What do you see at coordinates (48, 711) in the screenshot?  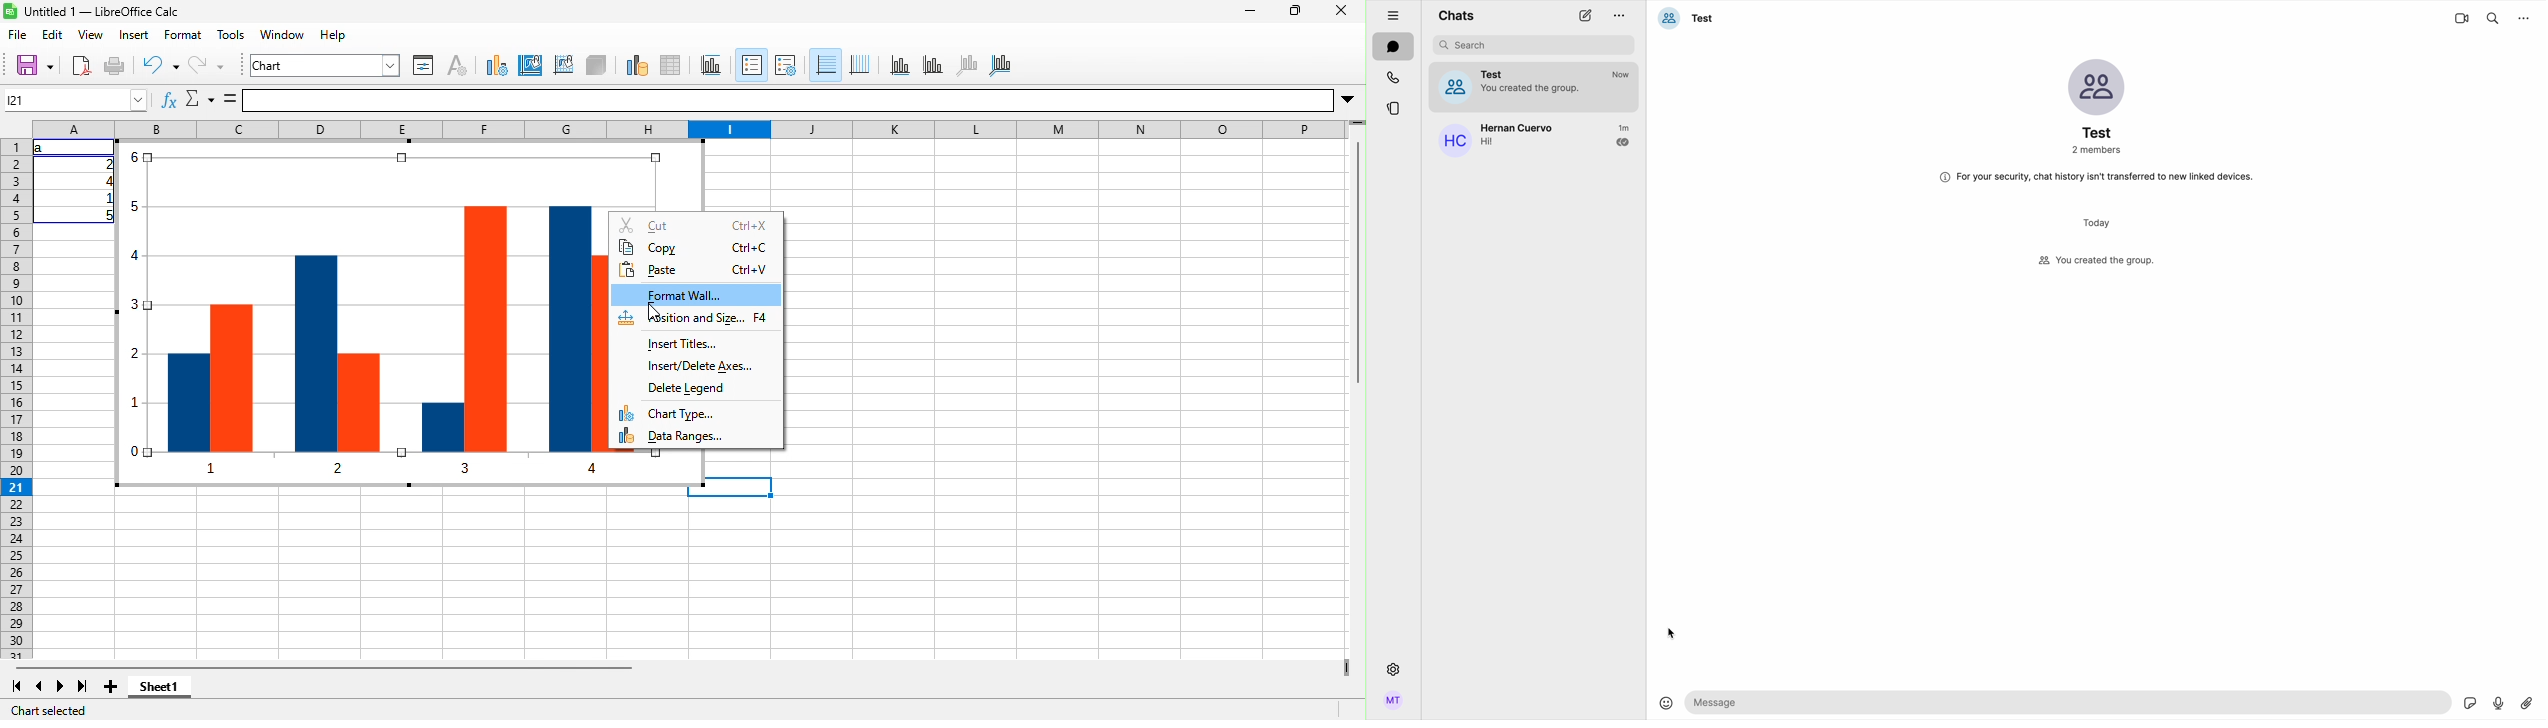 I see `chart selected` at bounding box center [48, 711].